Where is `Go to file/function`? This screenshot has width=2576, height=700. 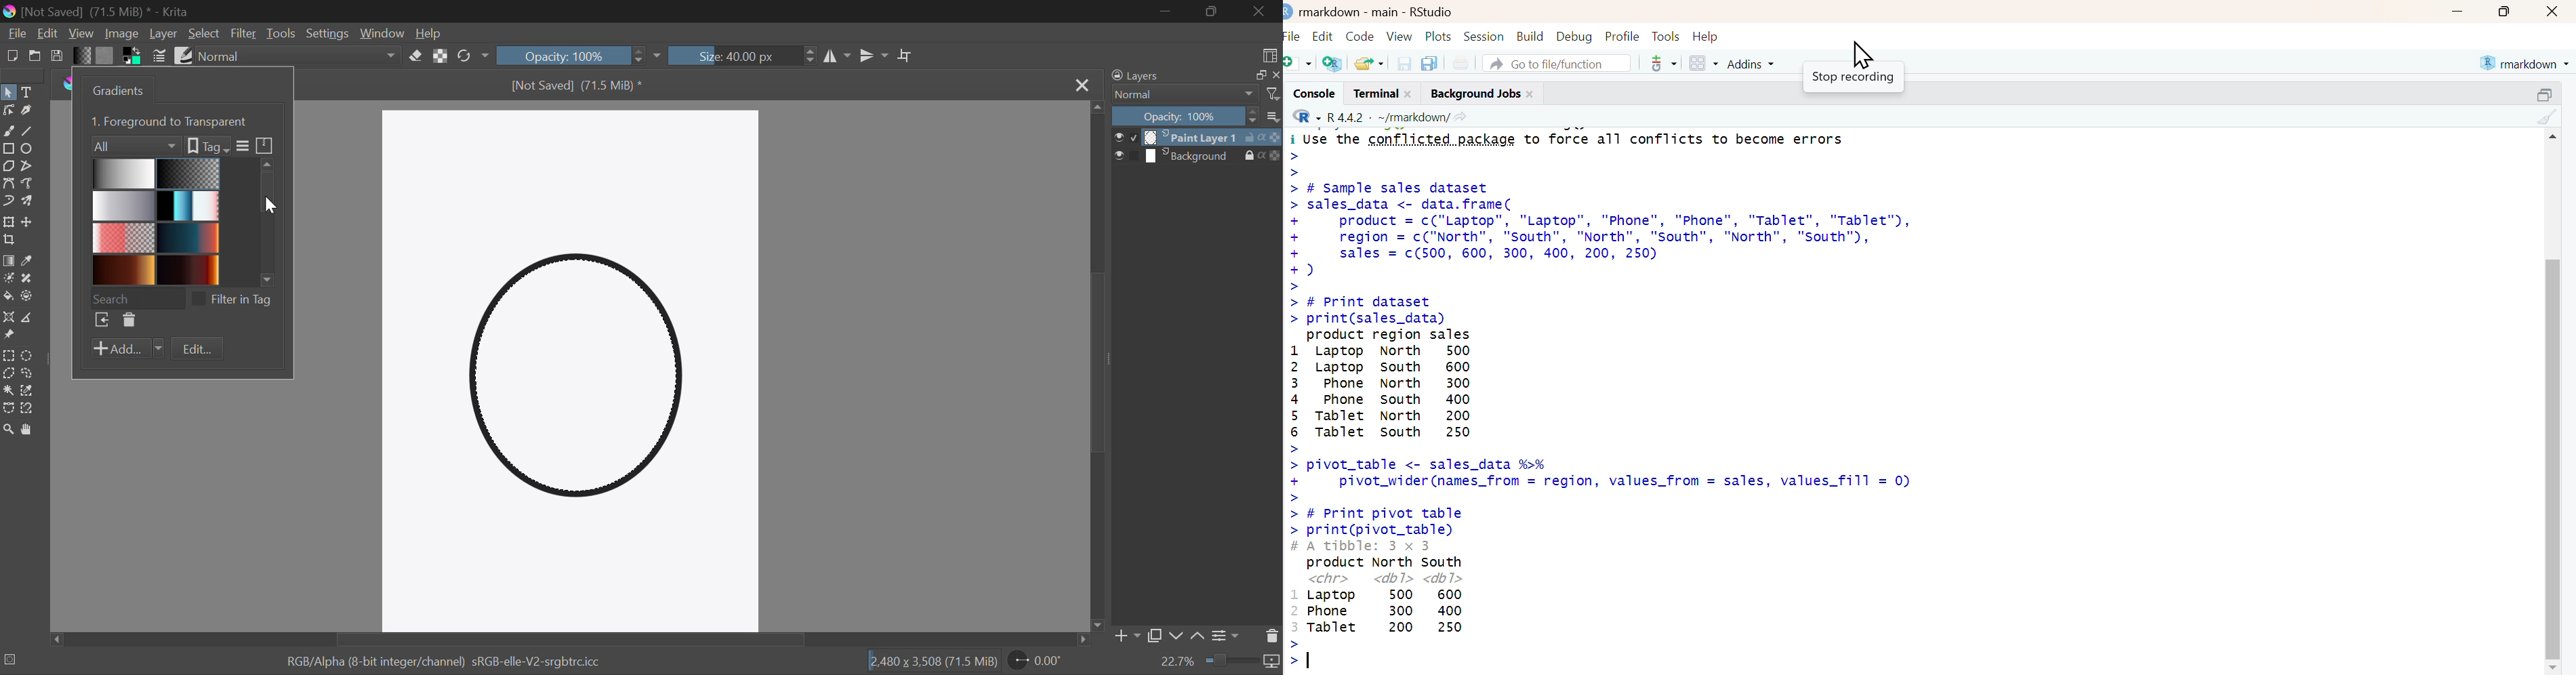
Go to file/function is located at coordinates (1558, 62).